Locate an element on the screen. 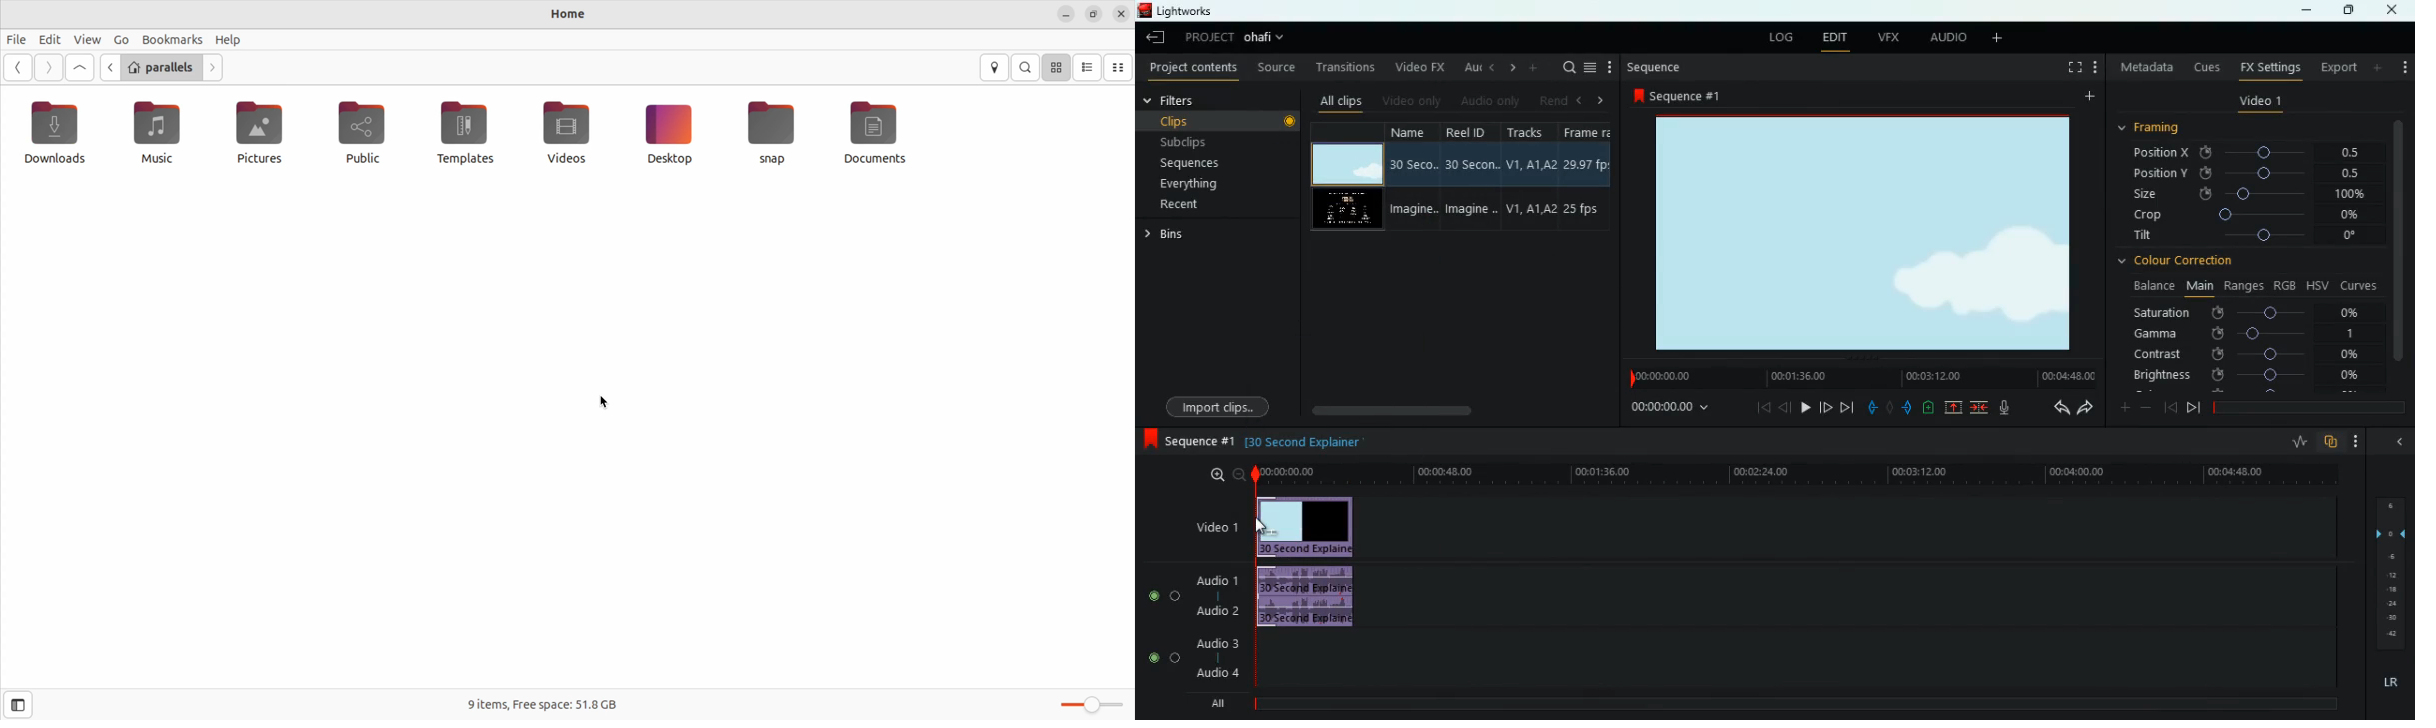 This screenshot has height=728, width=2436. leave is located at coordinates (1157, 36).